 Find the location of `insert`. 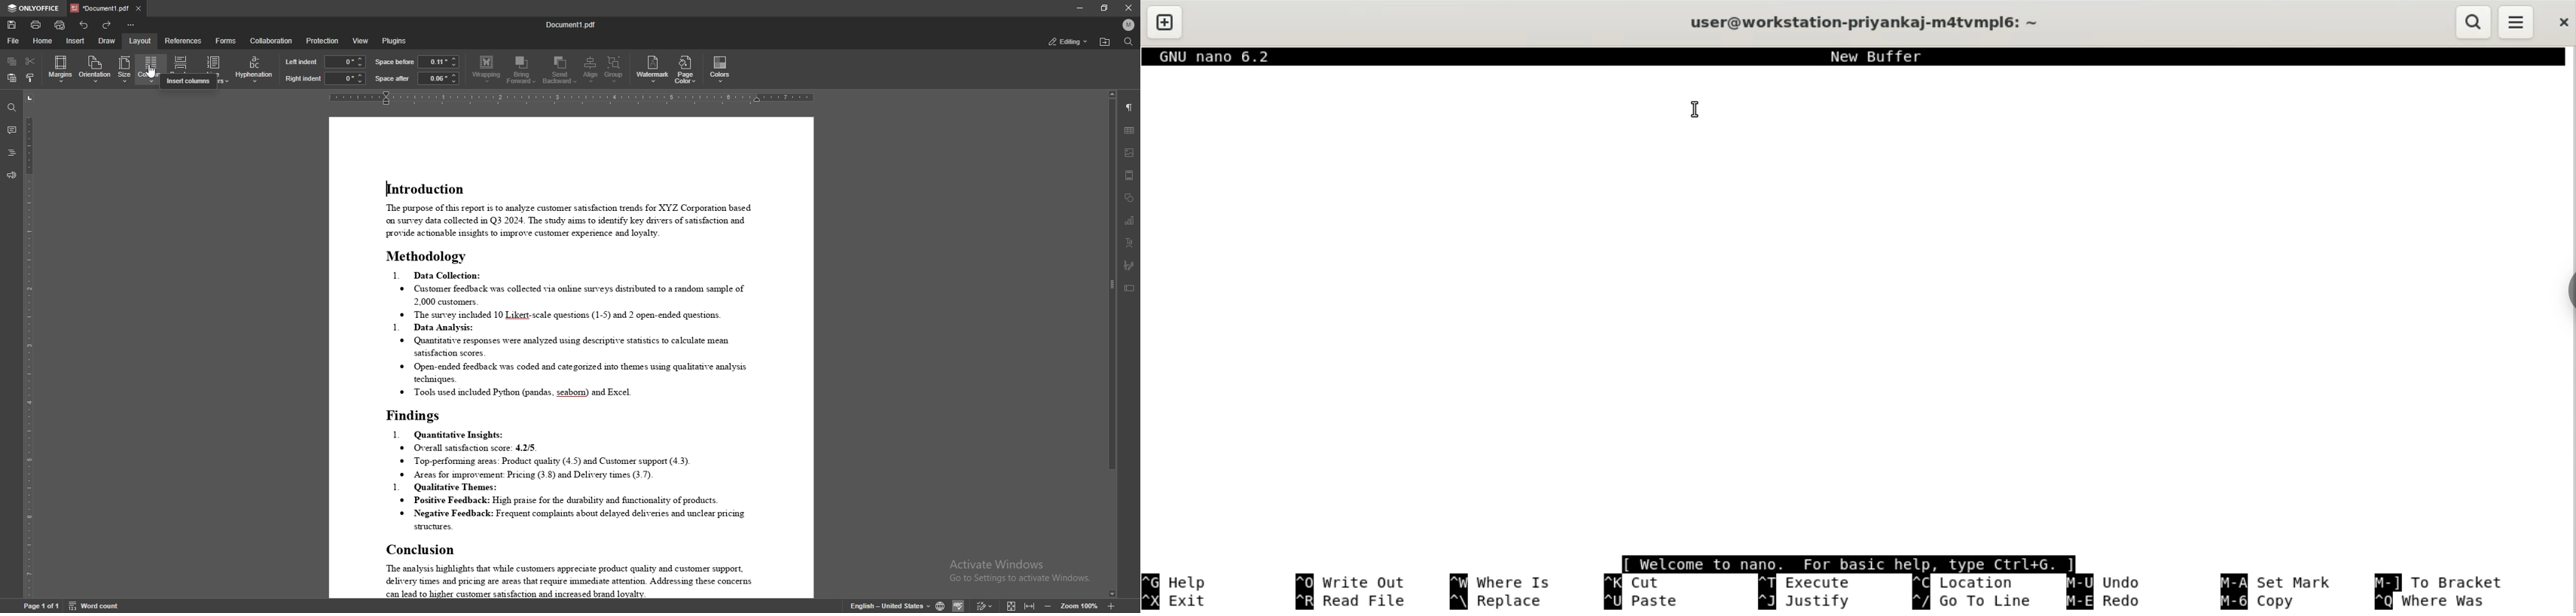

insert is located at coordinates (76, 42).